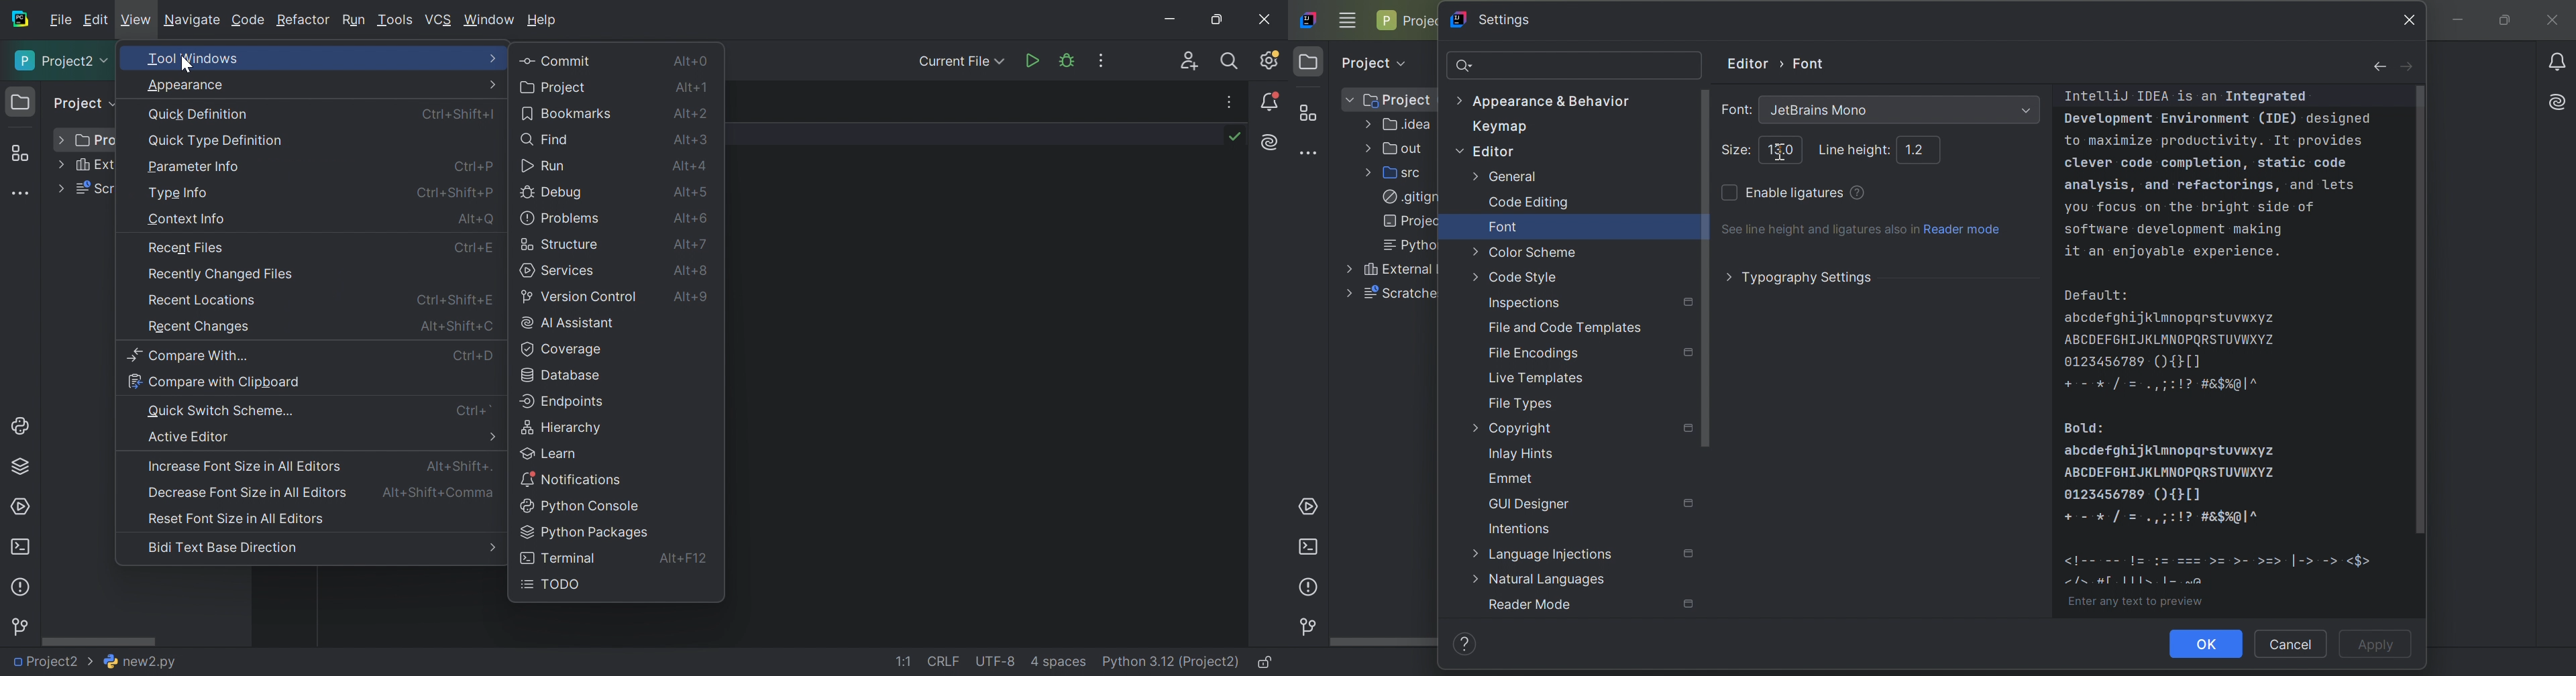 This screenshot has height=700, width=2576. I want to click on Project icon, so click(21, 103).